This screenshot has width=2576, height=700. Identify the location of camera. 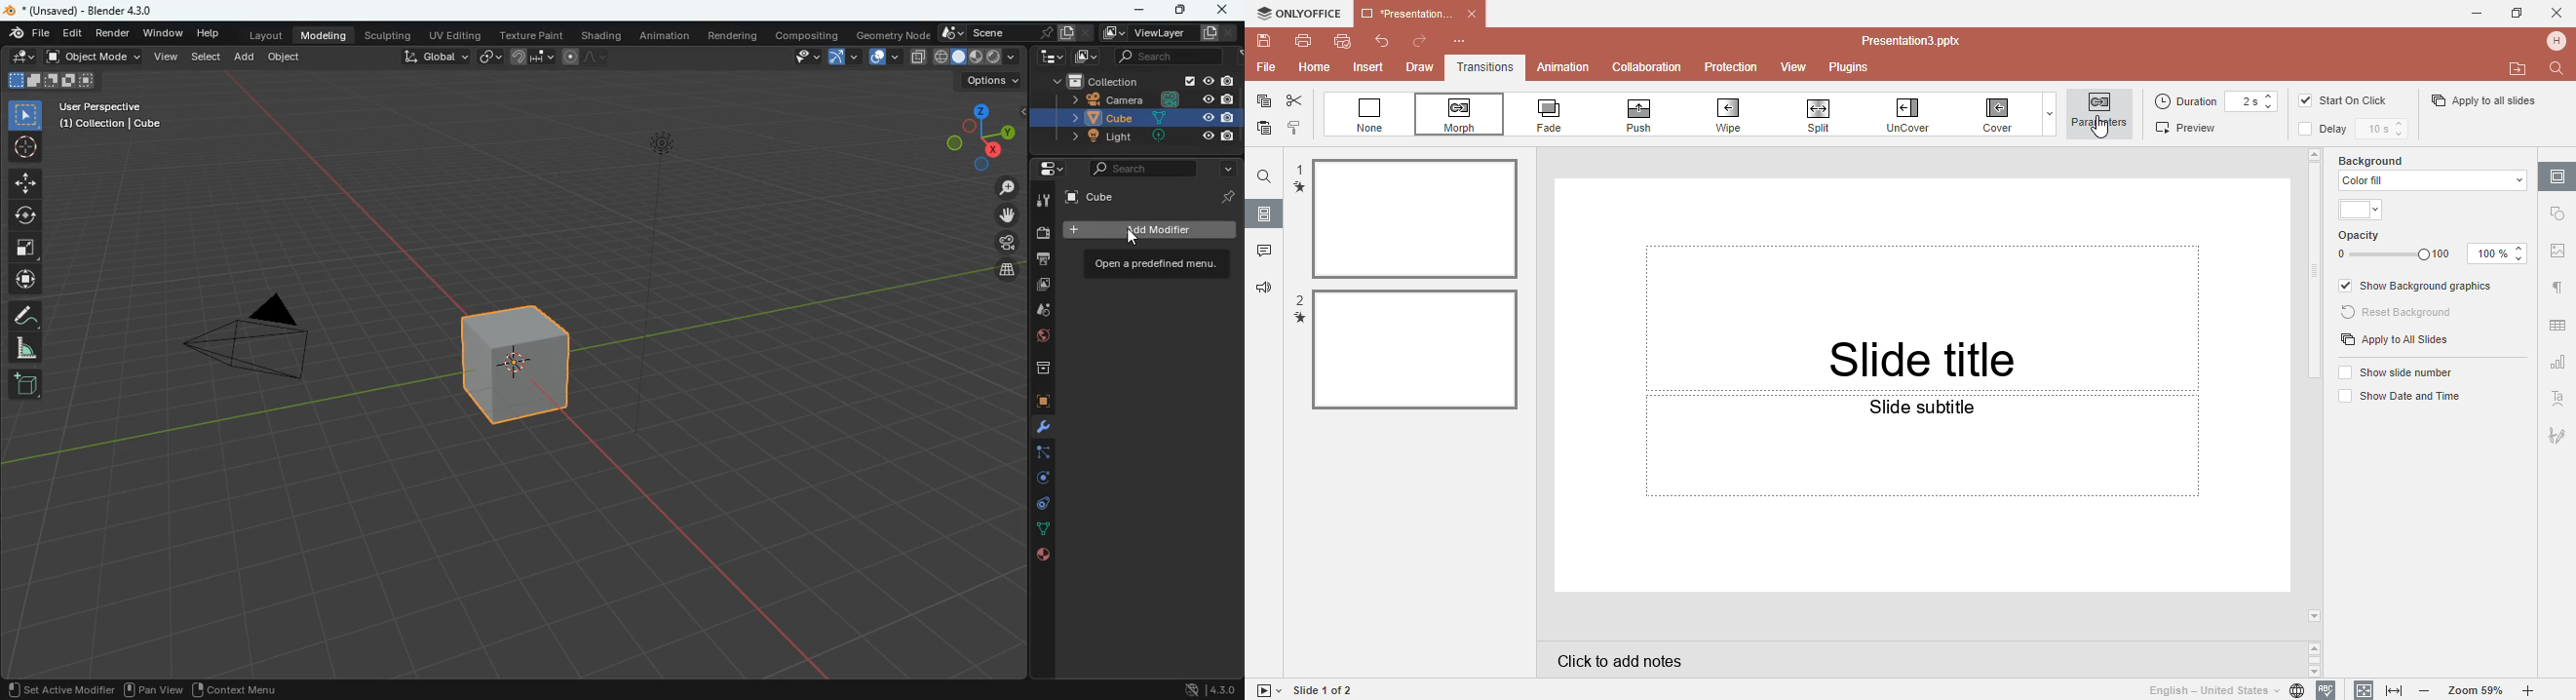
(263, 343).